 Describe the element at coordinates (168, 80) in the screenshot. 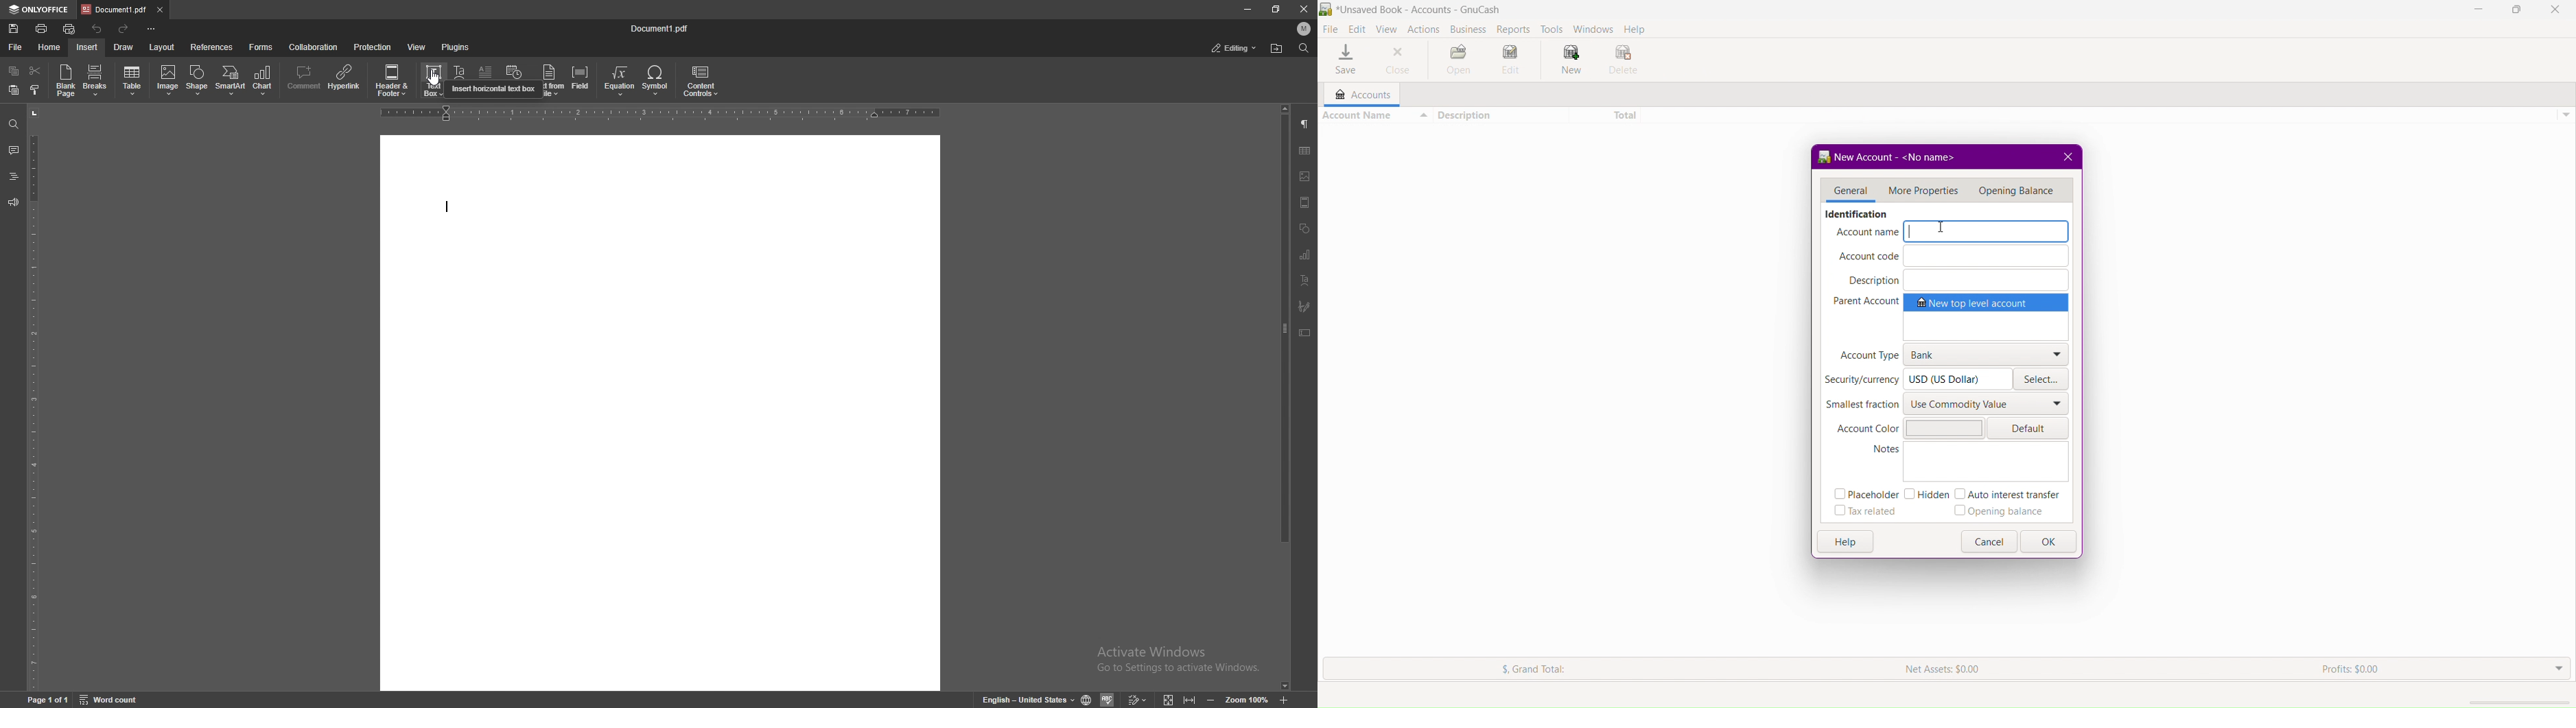

I see `image` at that location.